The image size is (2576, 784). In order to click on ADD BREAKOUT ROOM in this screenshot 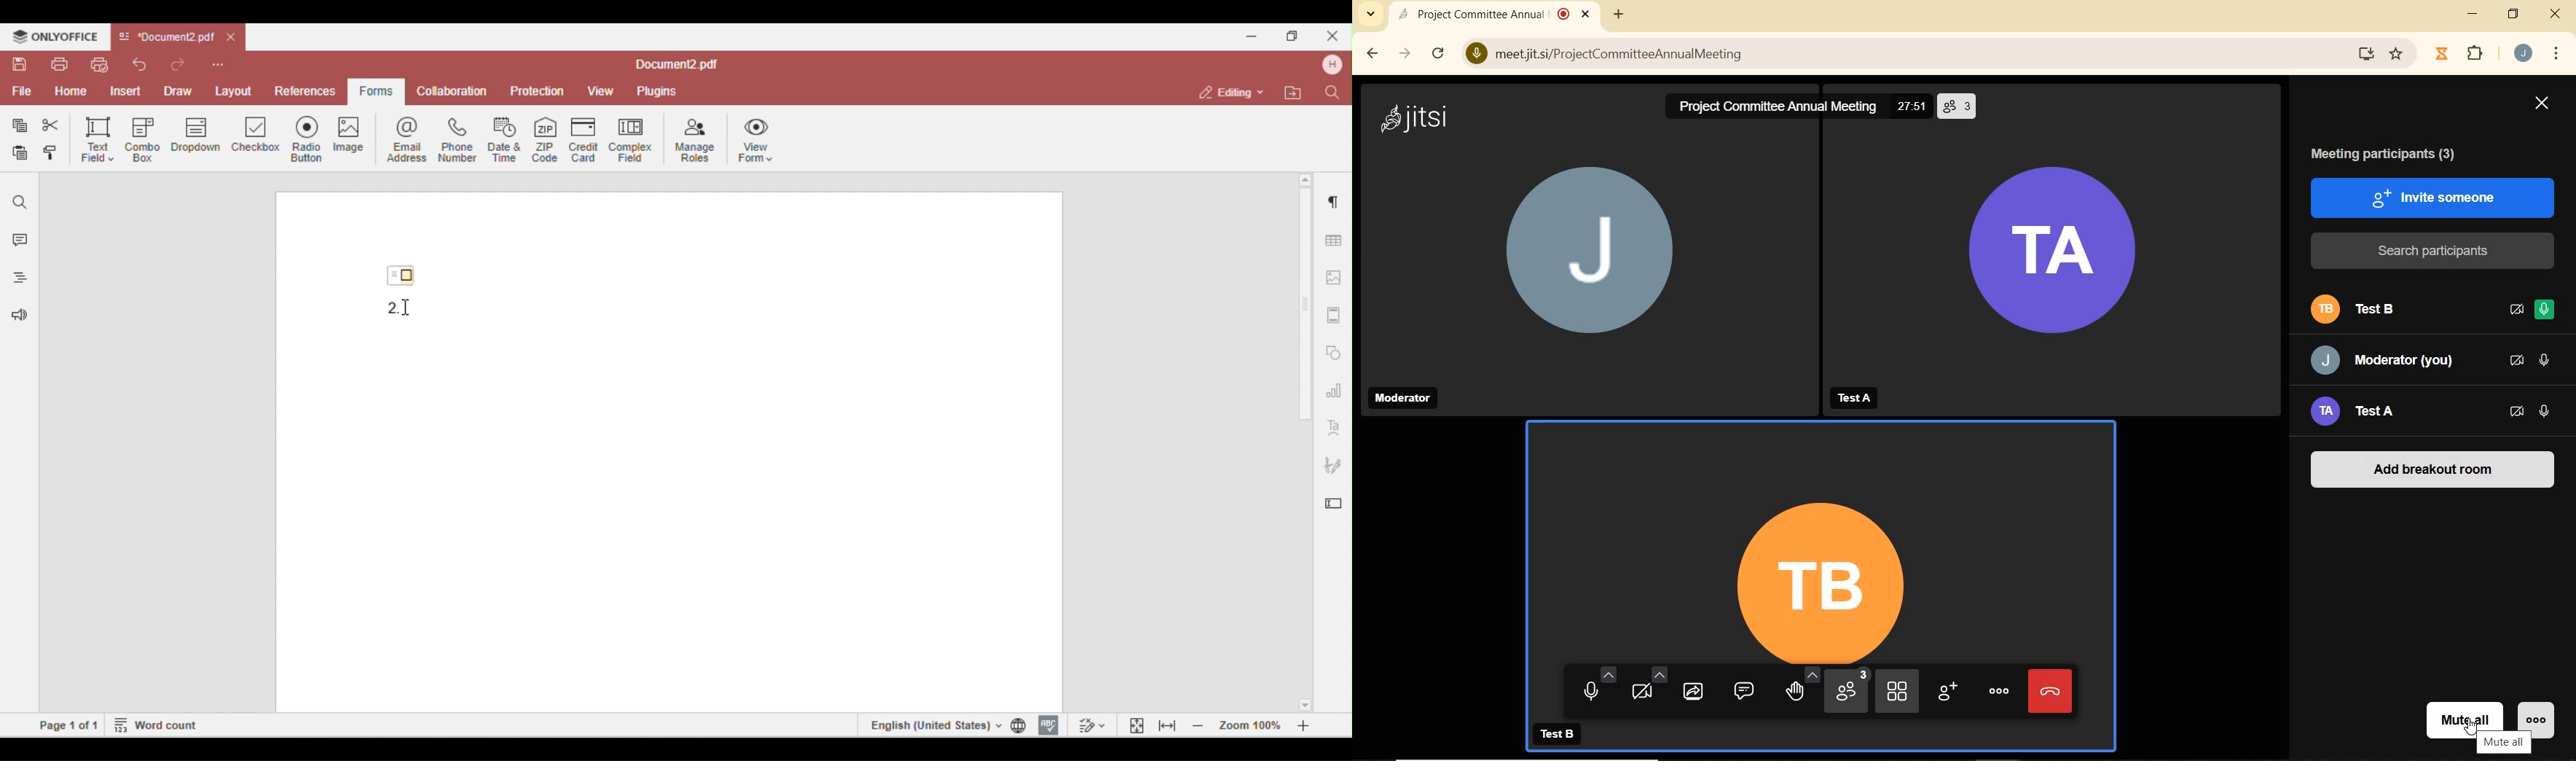, I will do `click(2432, 472)`.